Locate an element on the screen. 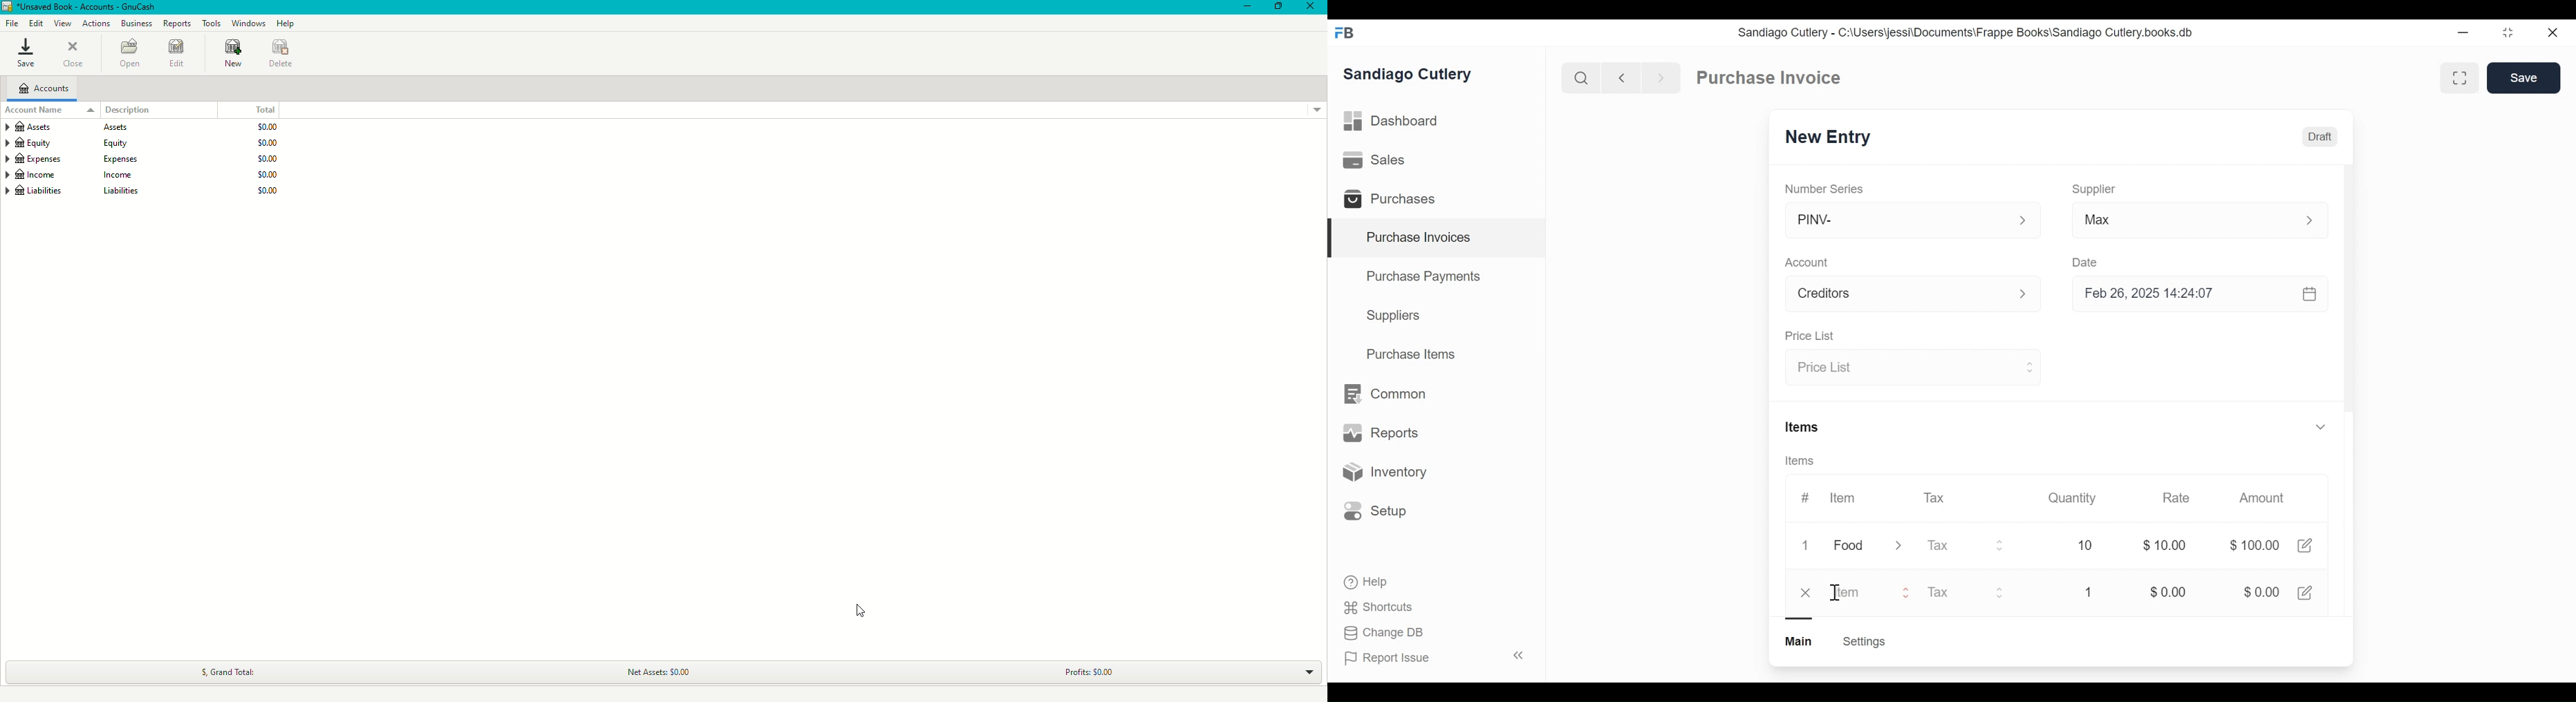  Navigate forward is located at coordinates (1660, 77).